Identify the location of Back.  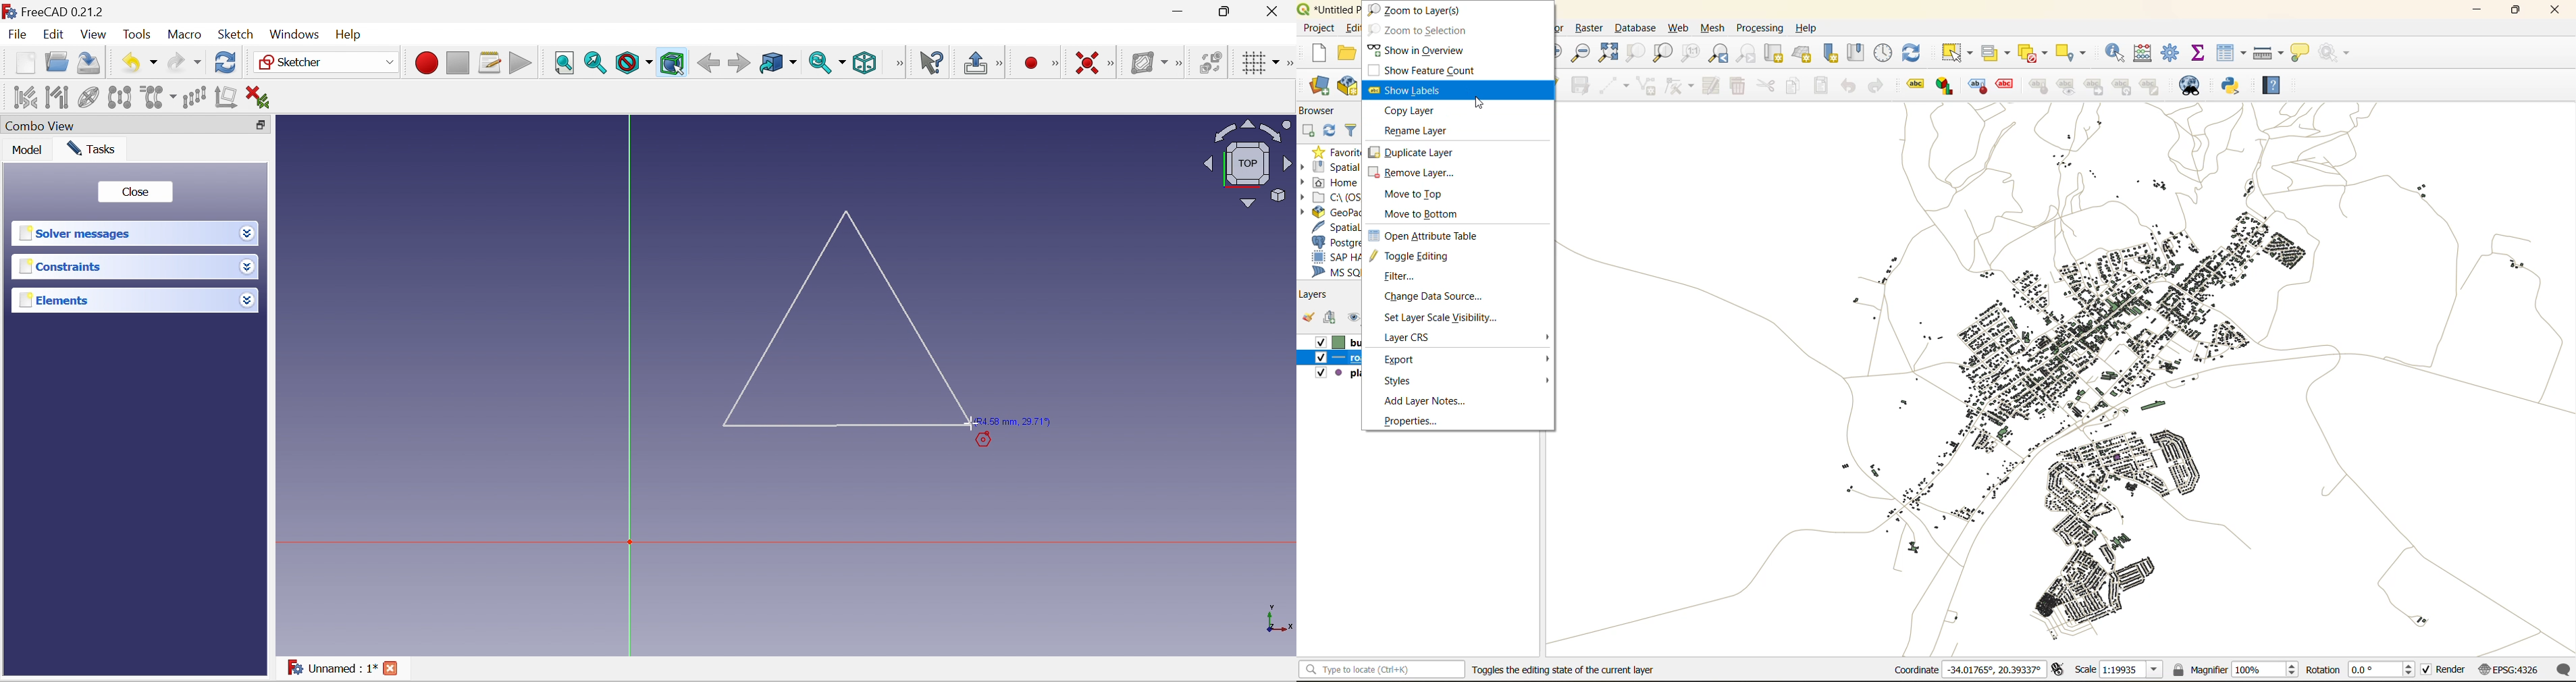
(709, 63).